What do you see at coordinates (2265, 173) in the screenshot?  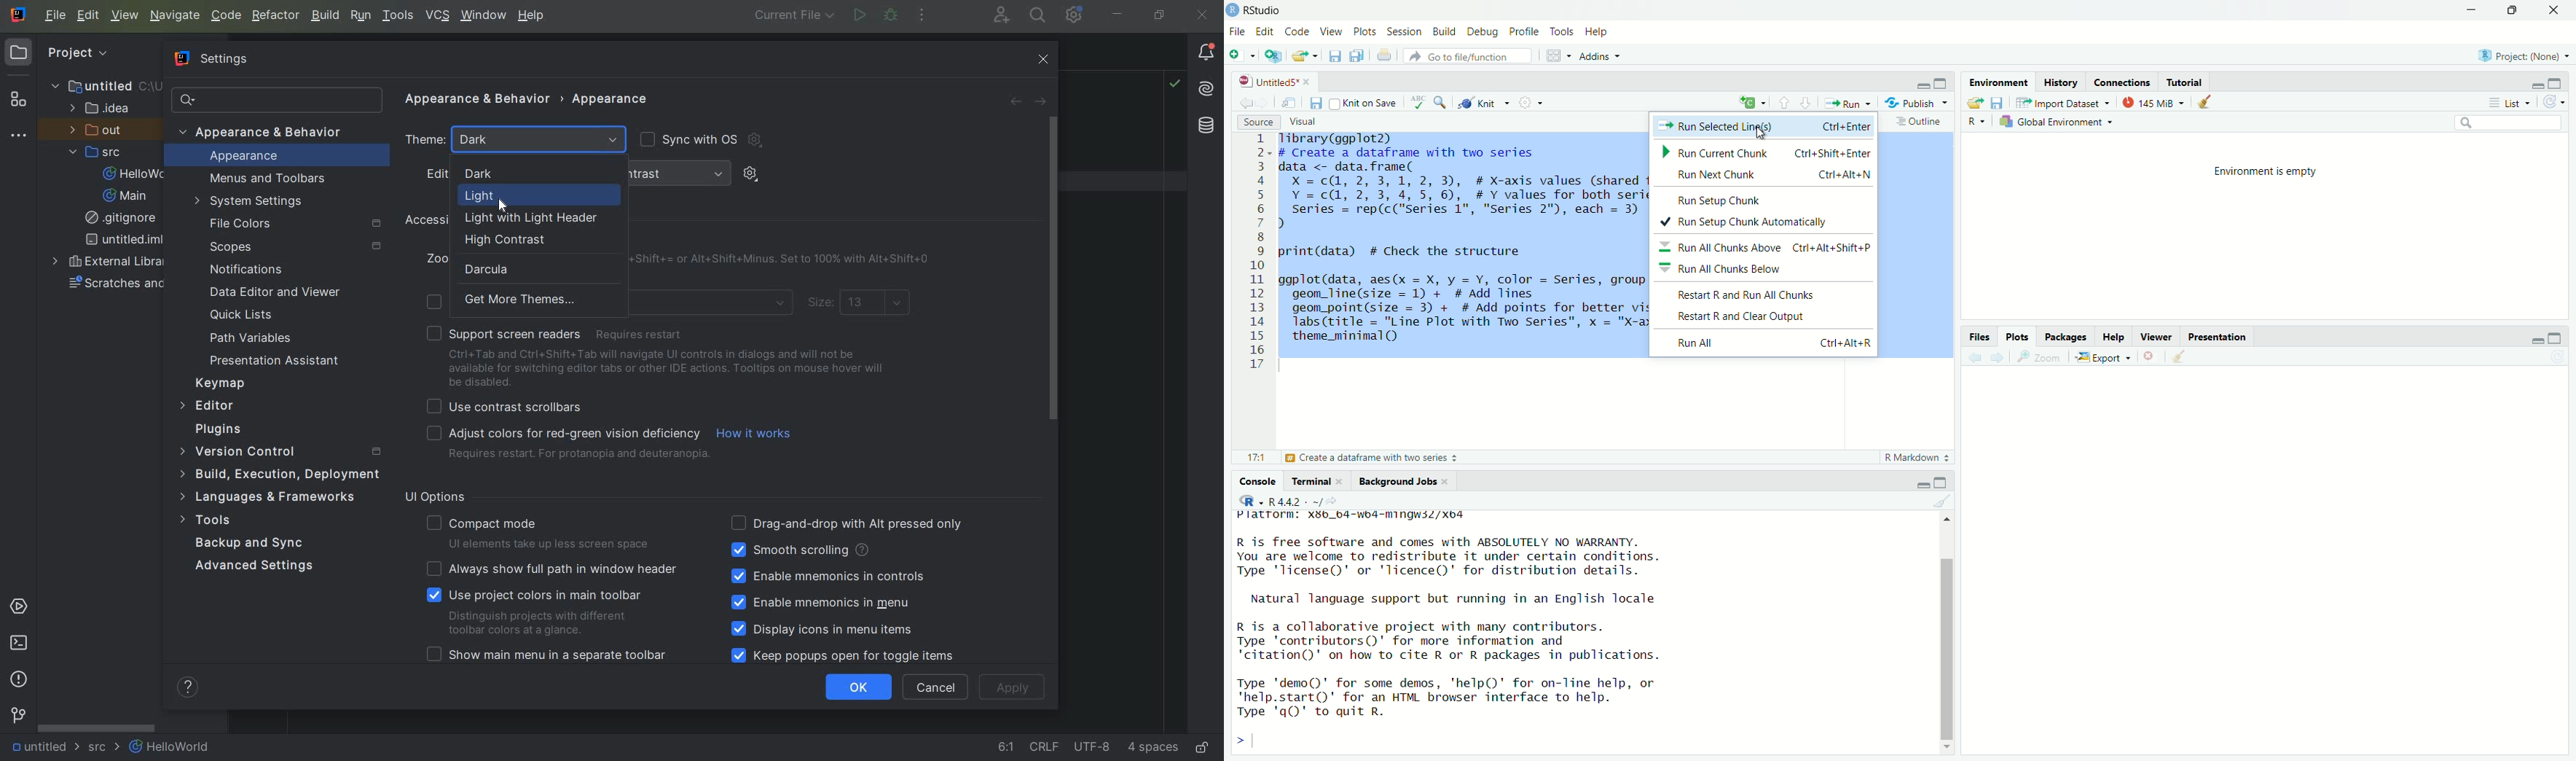 I see `Enviornment is empty` at bounding box center [2265, 173].